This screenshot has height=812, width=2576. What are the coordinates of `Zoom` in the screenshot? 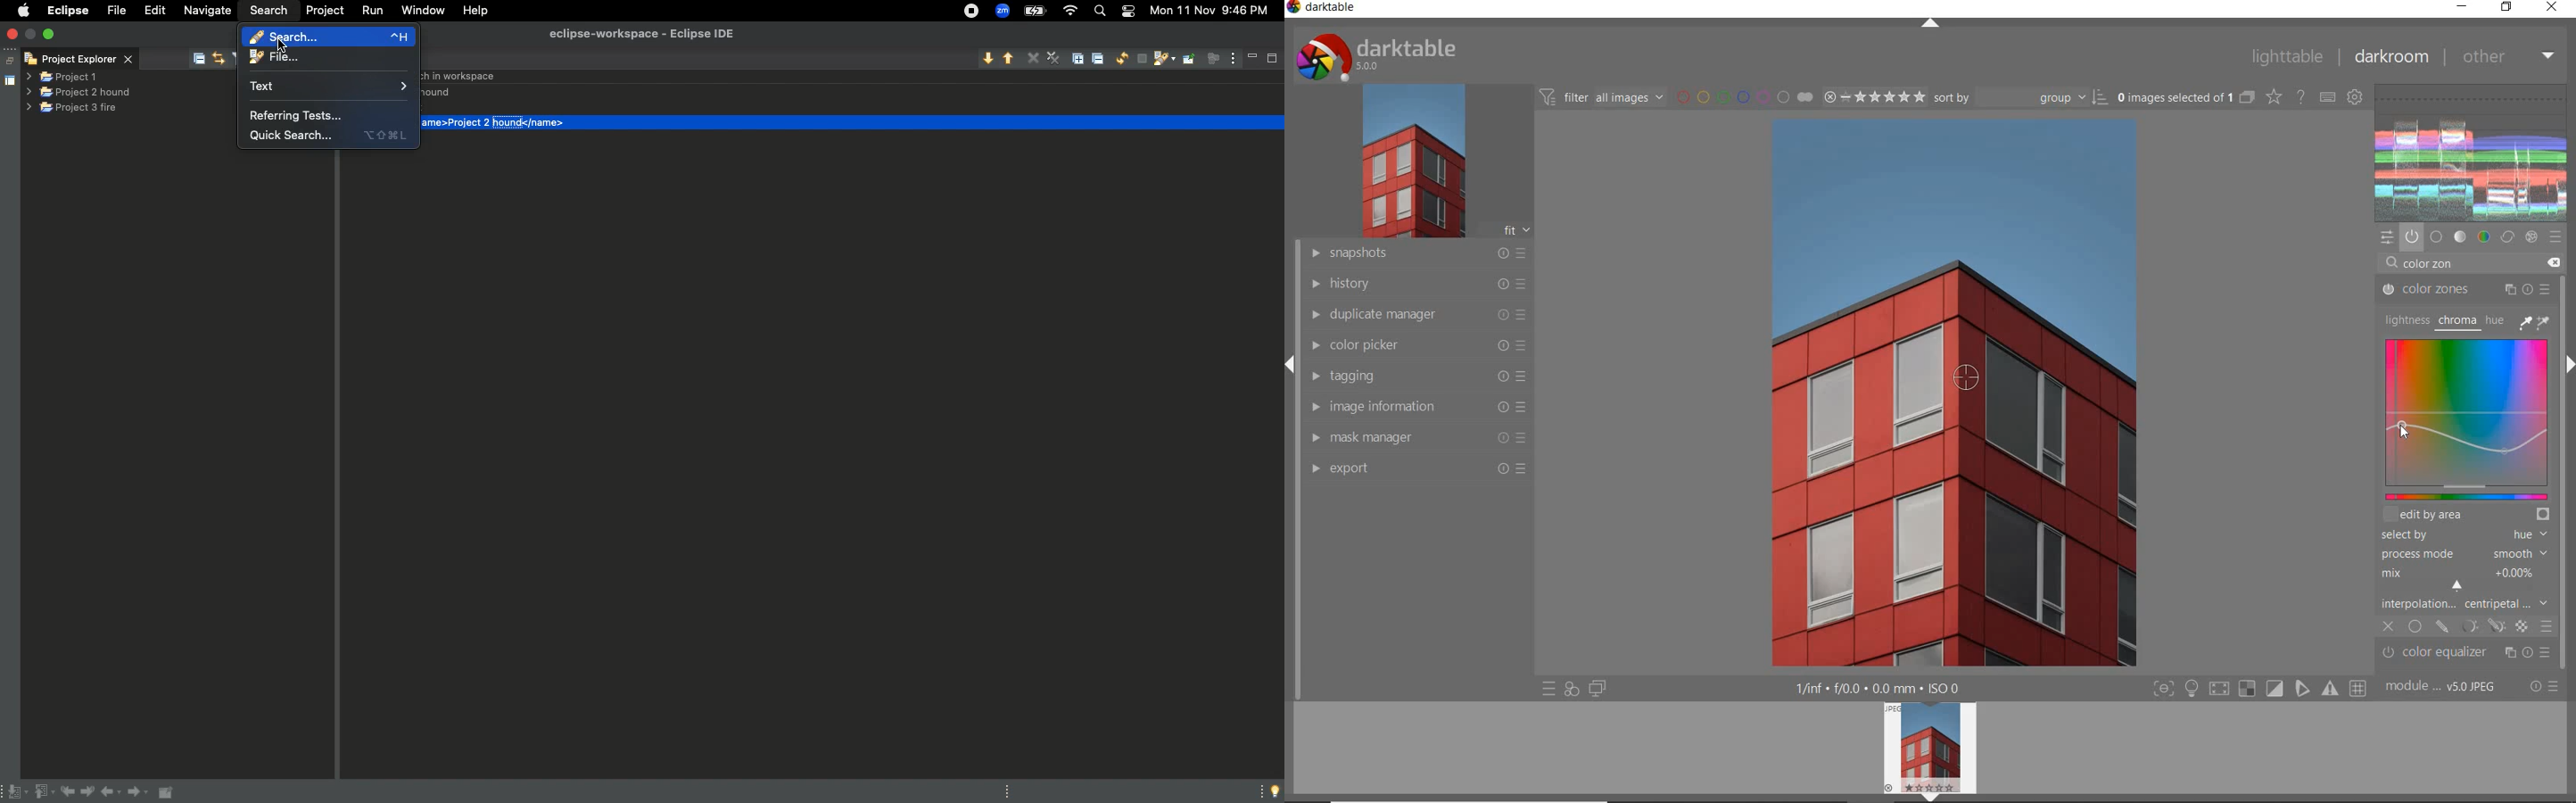 It's located at (1003, 12).